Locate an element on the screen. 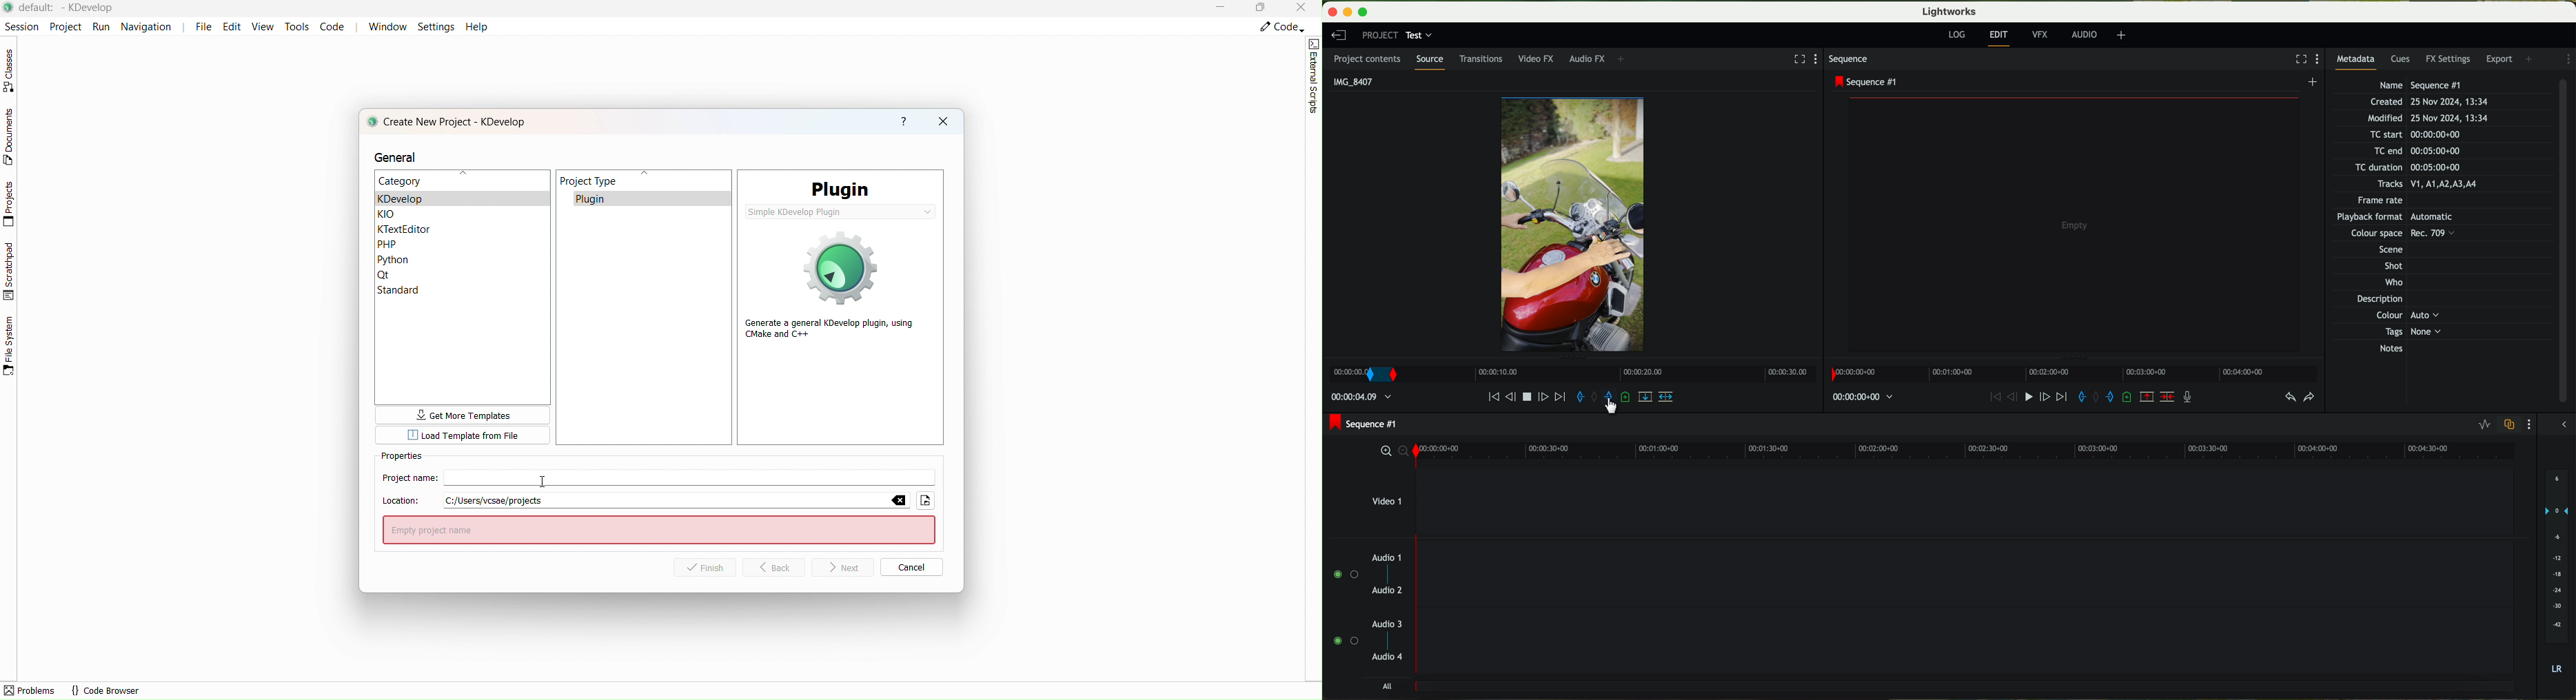 The image size is (2576, 700). transitions is located at coordinates (1483, 59).